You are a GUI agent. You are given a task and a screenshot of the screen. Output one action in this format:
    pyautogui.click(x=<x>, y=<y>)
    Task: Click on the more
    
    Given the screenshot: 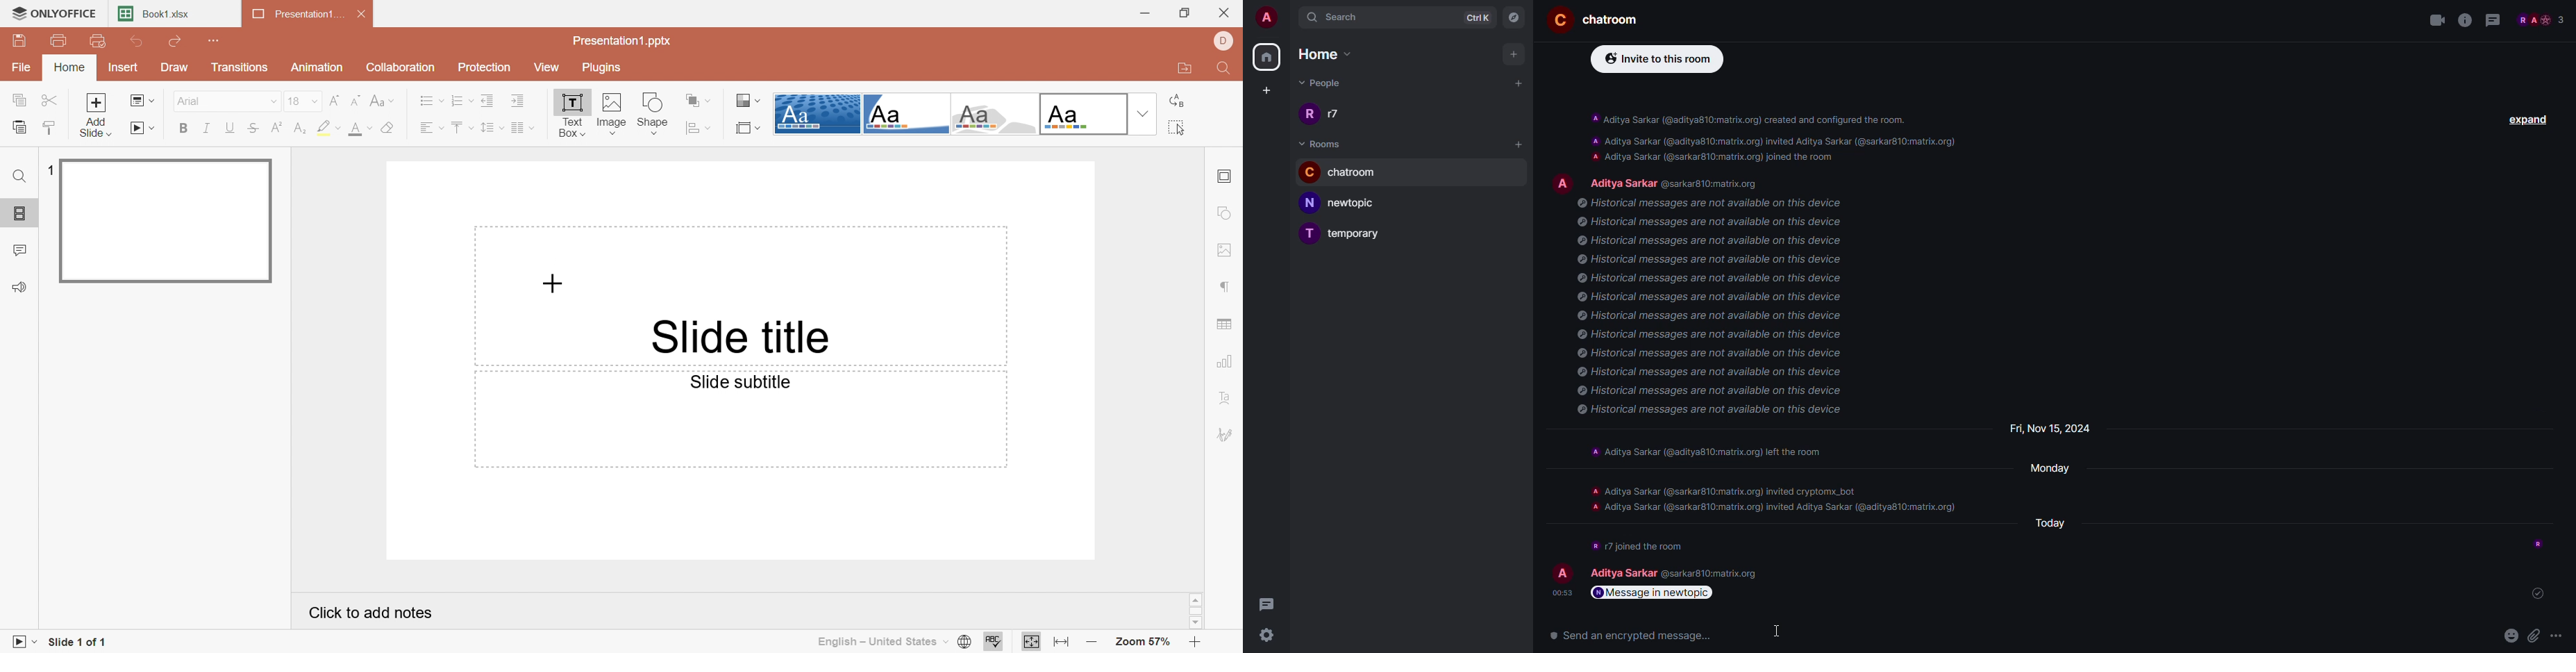 What is the action you would take?
    pyautogui.click(x=2558, y=636)
    